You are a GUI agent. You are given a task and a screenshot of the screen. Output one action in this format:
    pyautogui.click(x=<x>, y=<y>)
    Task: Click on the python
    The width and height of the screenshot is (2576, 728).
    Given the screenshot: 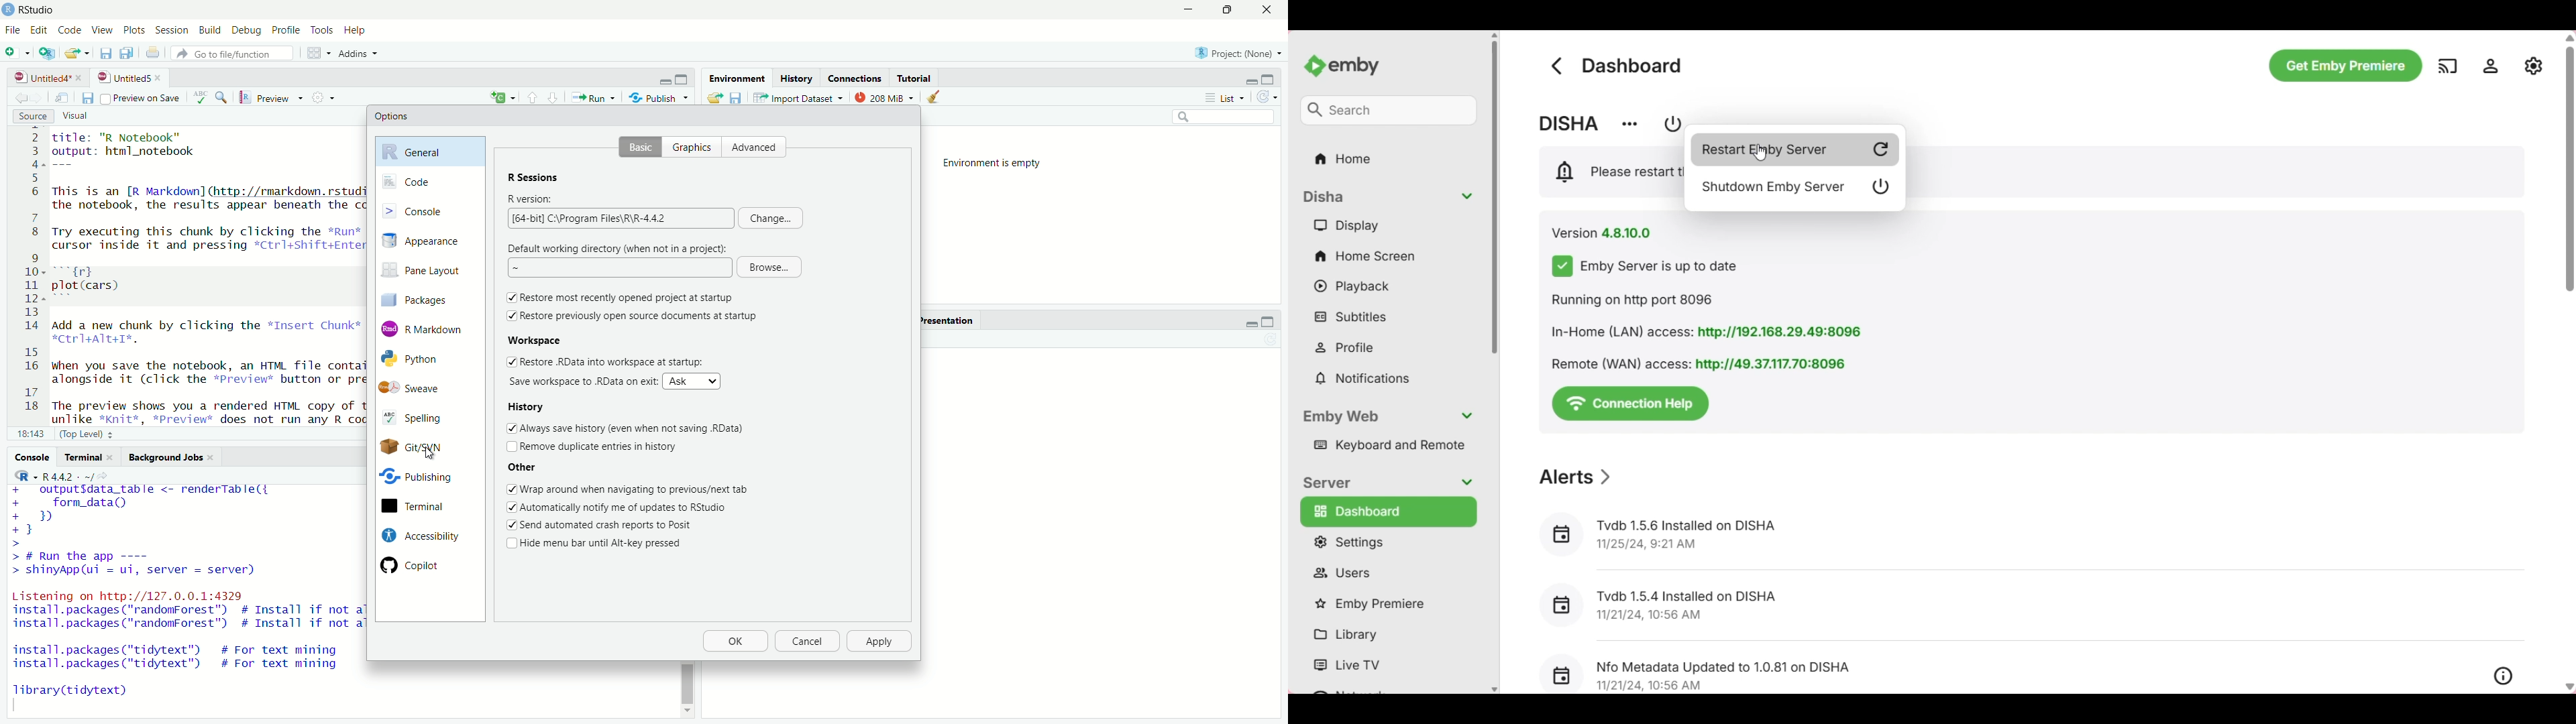 What is the action you would take?
    pyautogui.click(x=421, y=359)
    